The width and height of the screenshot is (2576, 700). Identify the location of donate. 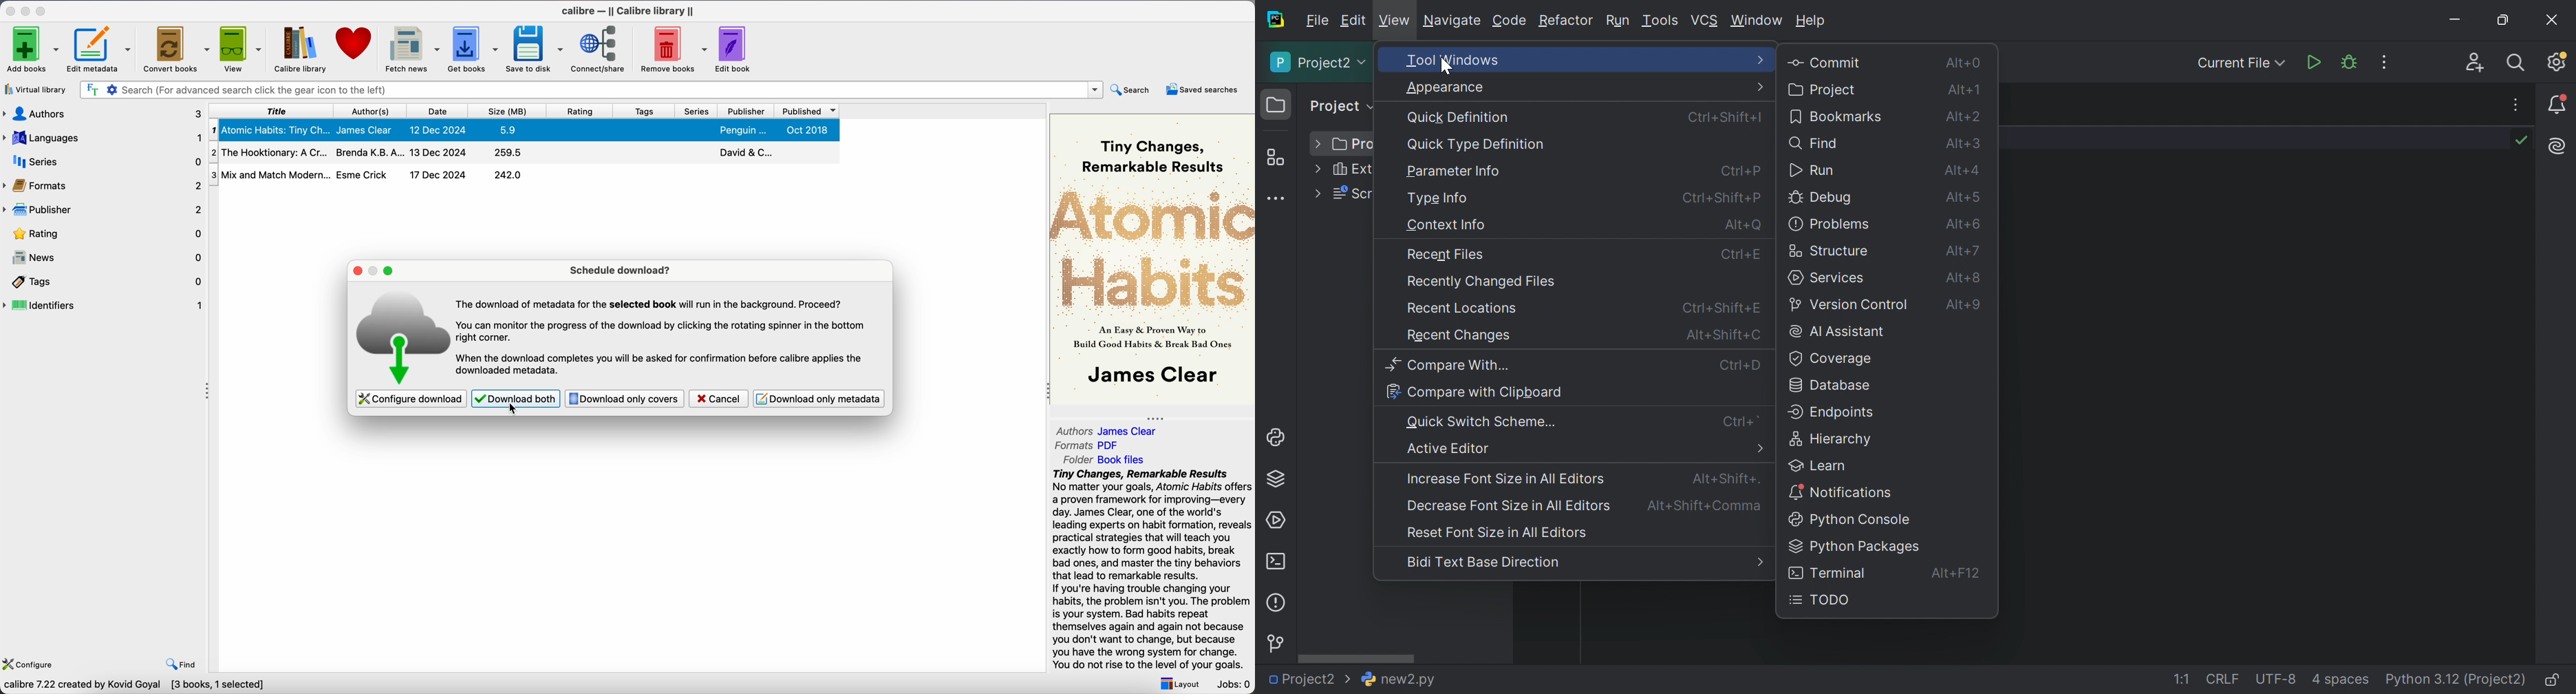
(356, 44).